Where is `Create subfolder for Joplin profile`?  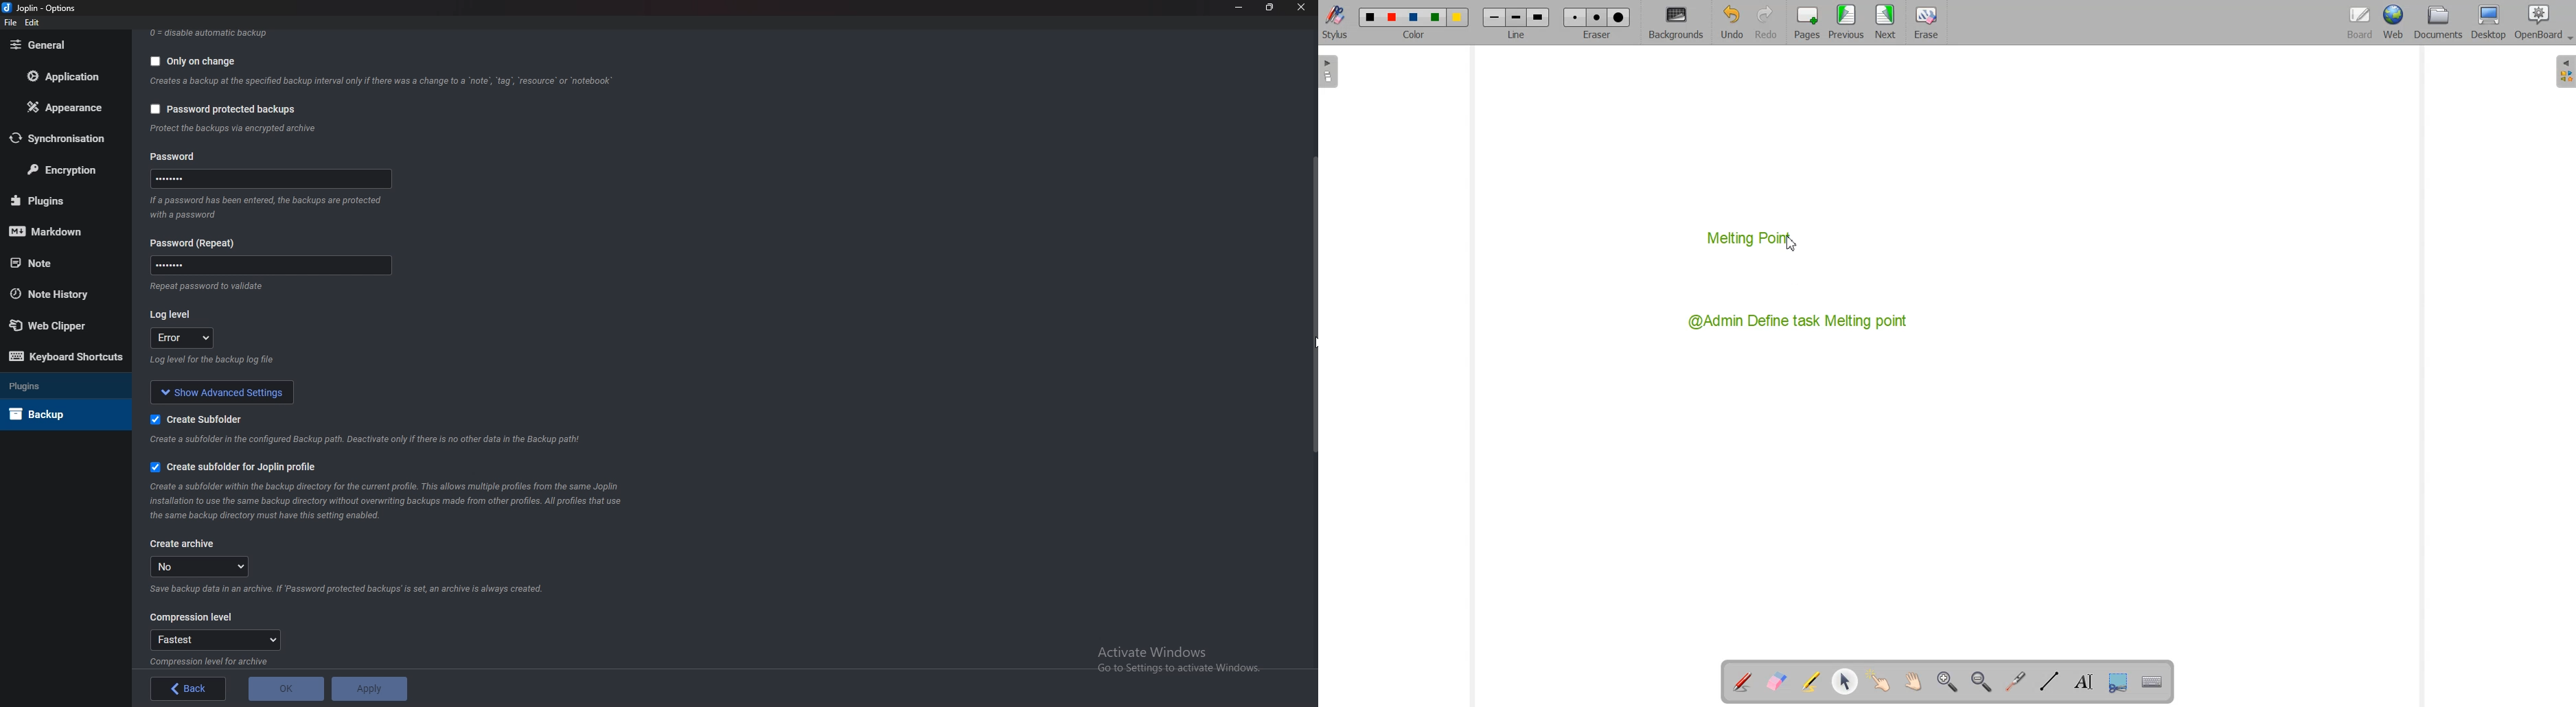
Create subfolder for Joplin profile is located at coordinates (235, 467).